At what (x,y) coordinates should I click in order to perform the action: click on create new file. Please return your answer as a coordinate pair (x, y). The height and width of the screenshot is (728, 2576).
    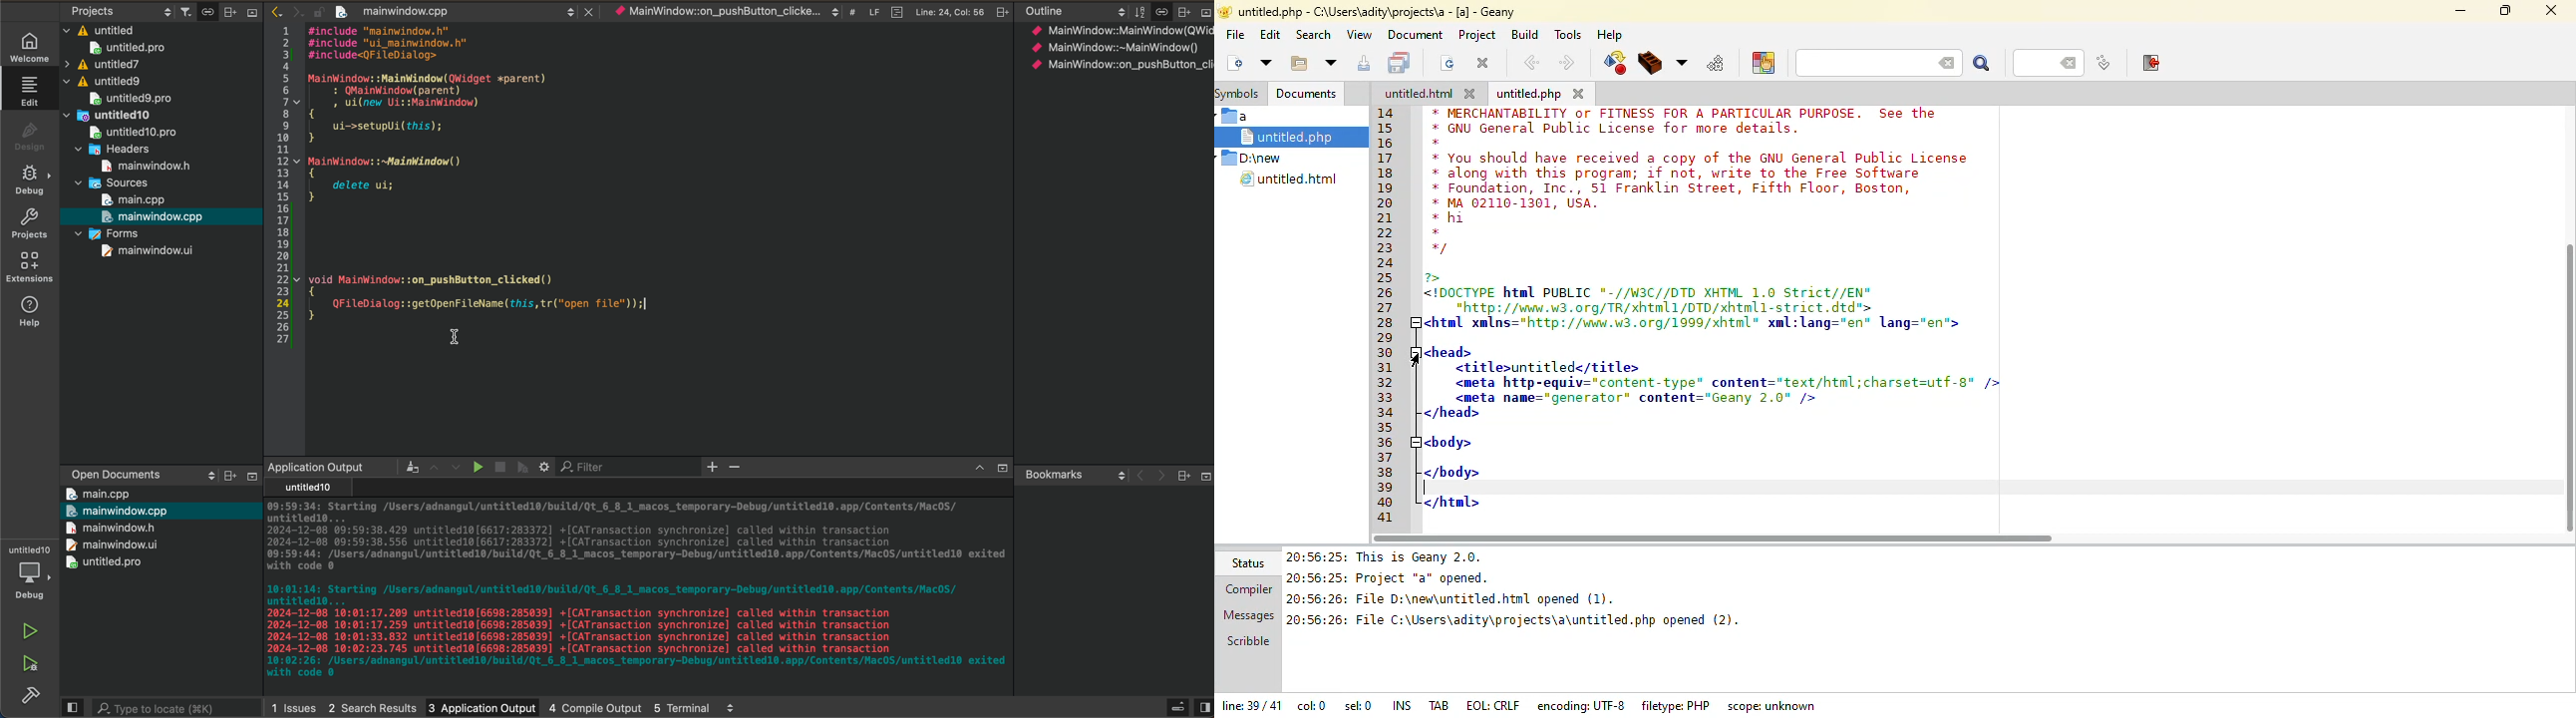
    Looking at the image, I should click on (1233, 62).